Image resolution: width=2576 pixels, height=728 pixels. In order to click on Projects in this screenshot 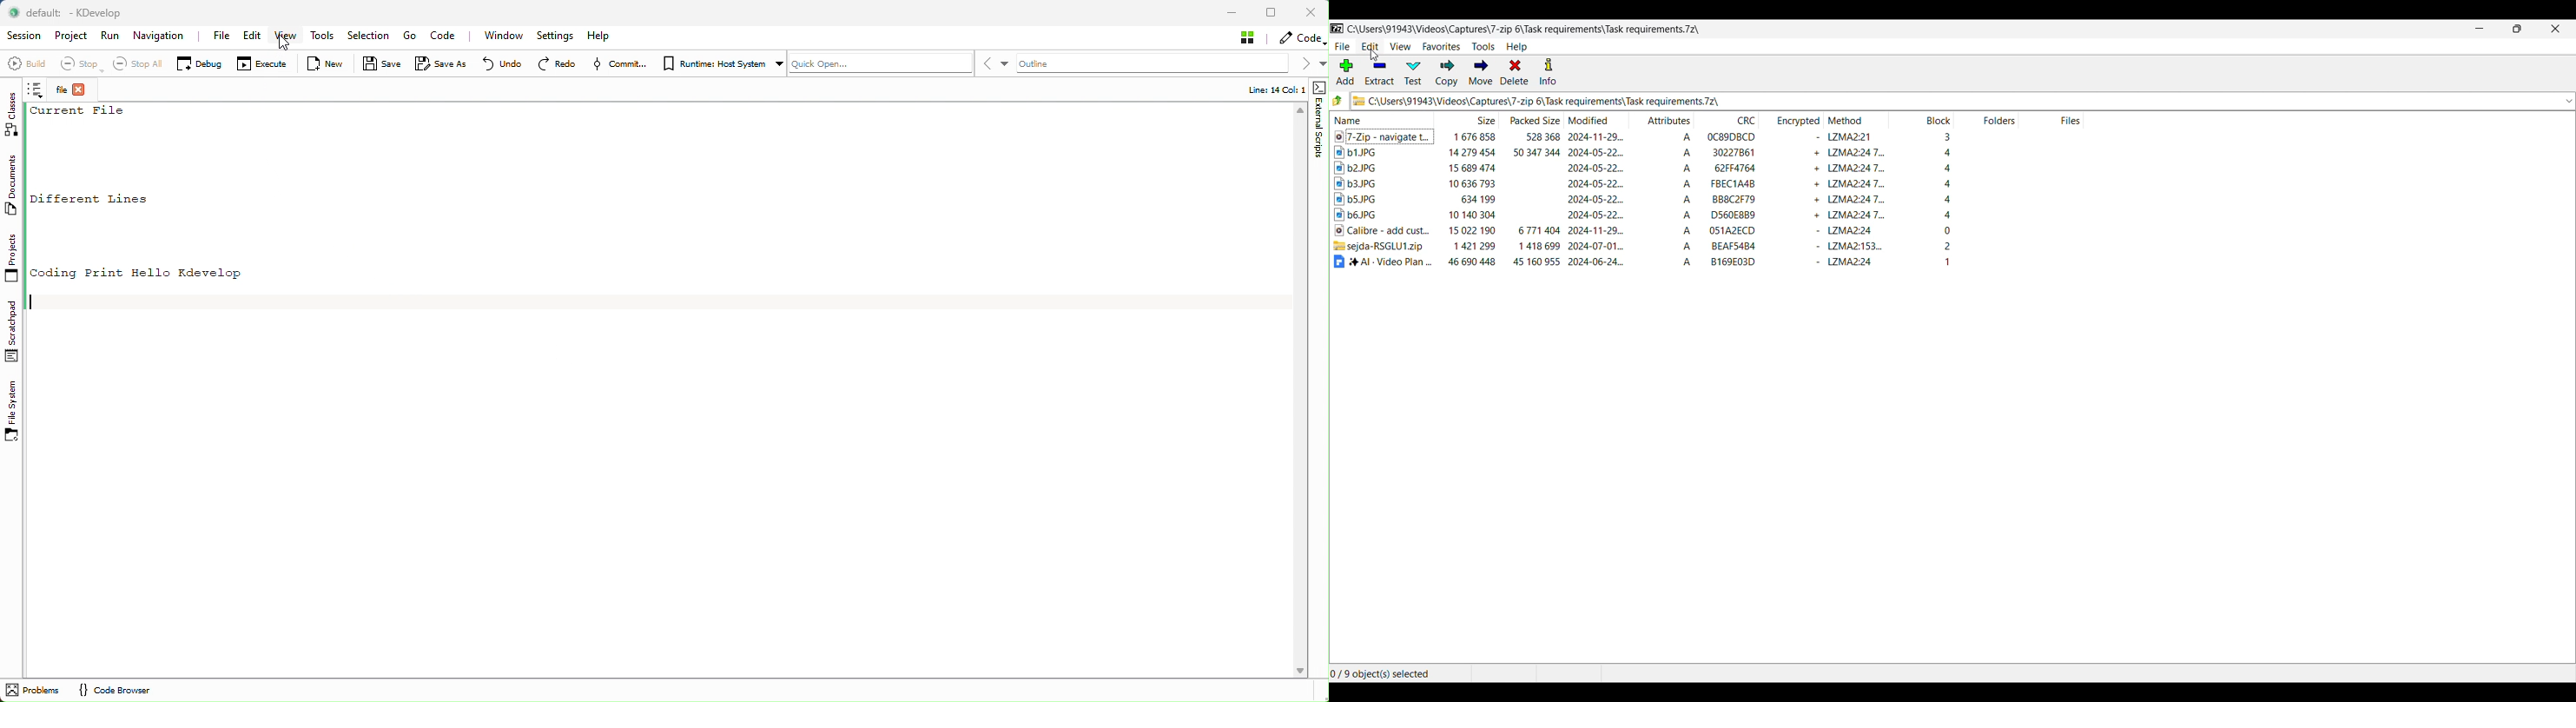, I will do `click(12, 261)`.